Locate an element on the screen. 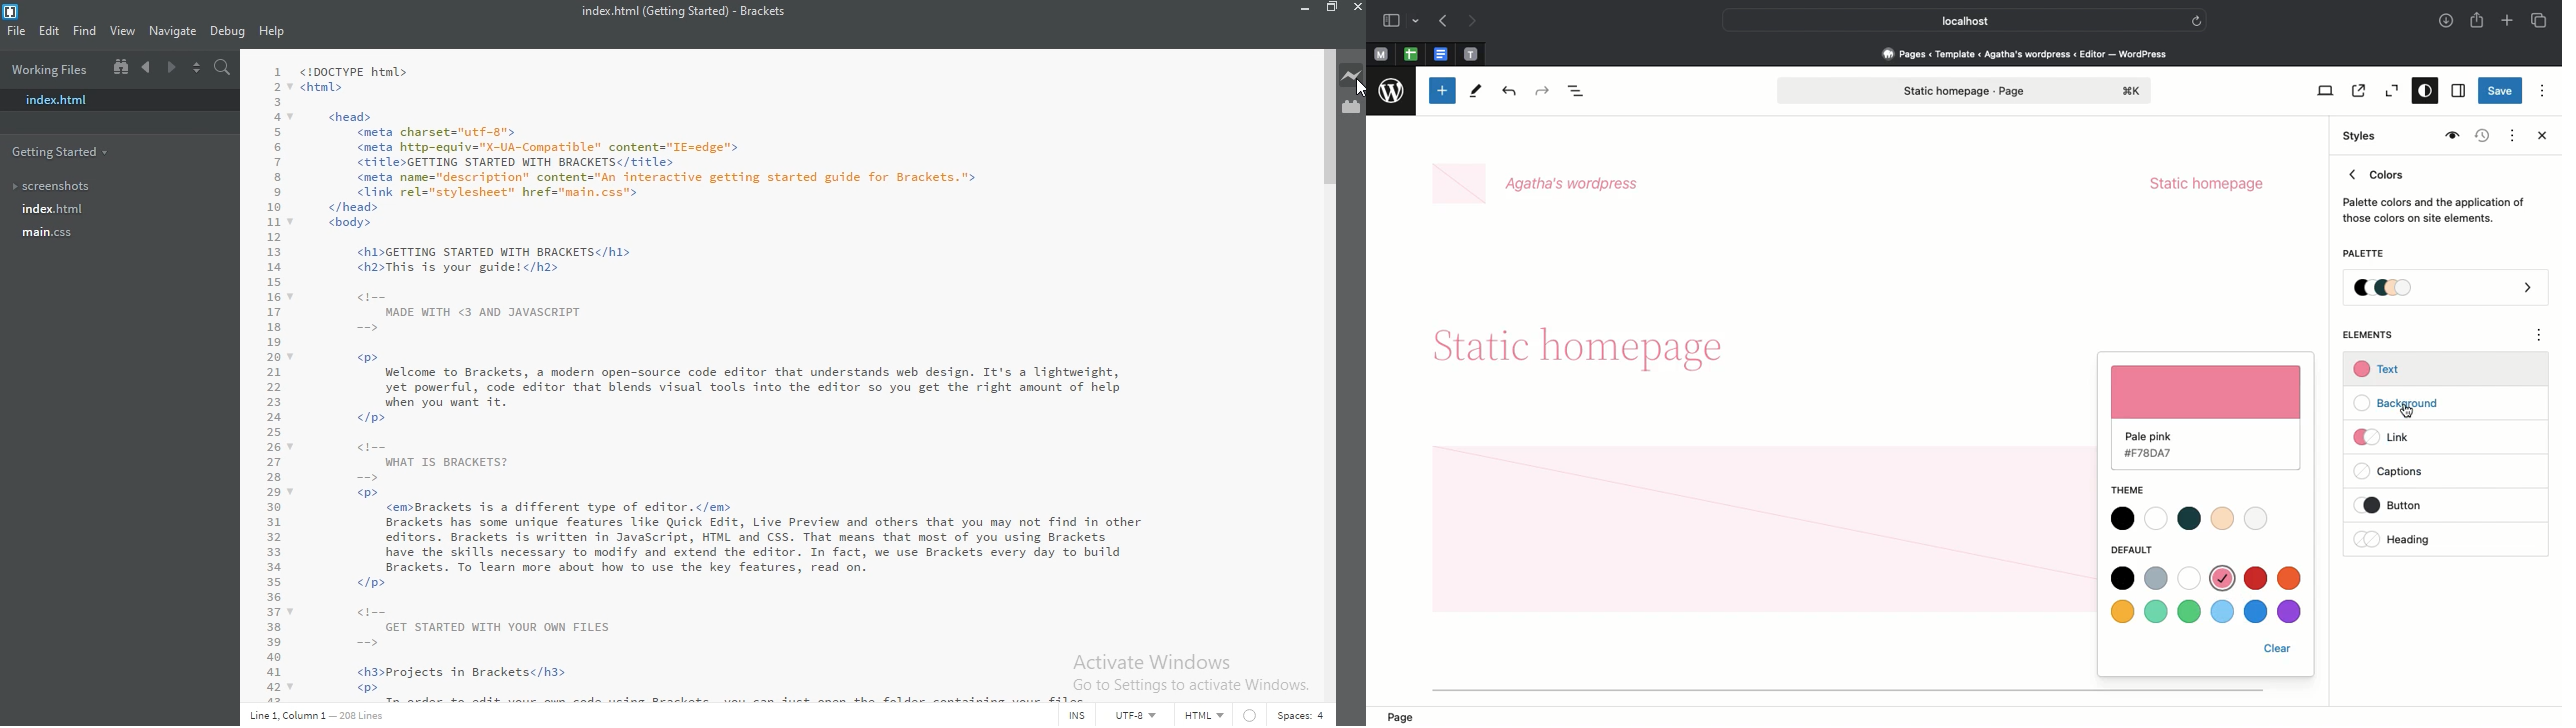 Image resolution: width=2576 pixels, height=728 pixels. Edit is located at coordinates (47, 32).